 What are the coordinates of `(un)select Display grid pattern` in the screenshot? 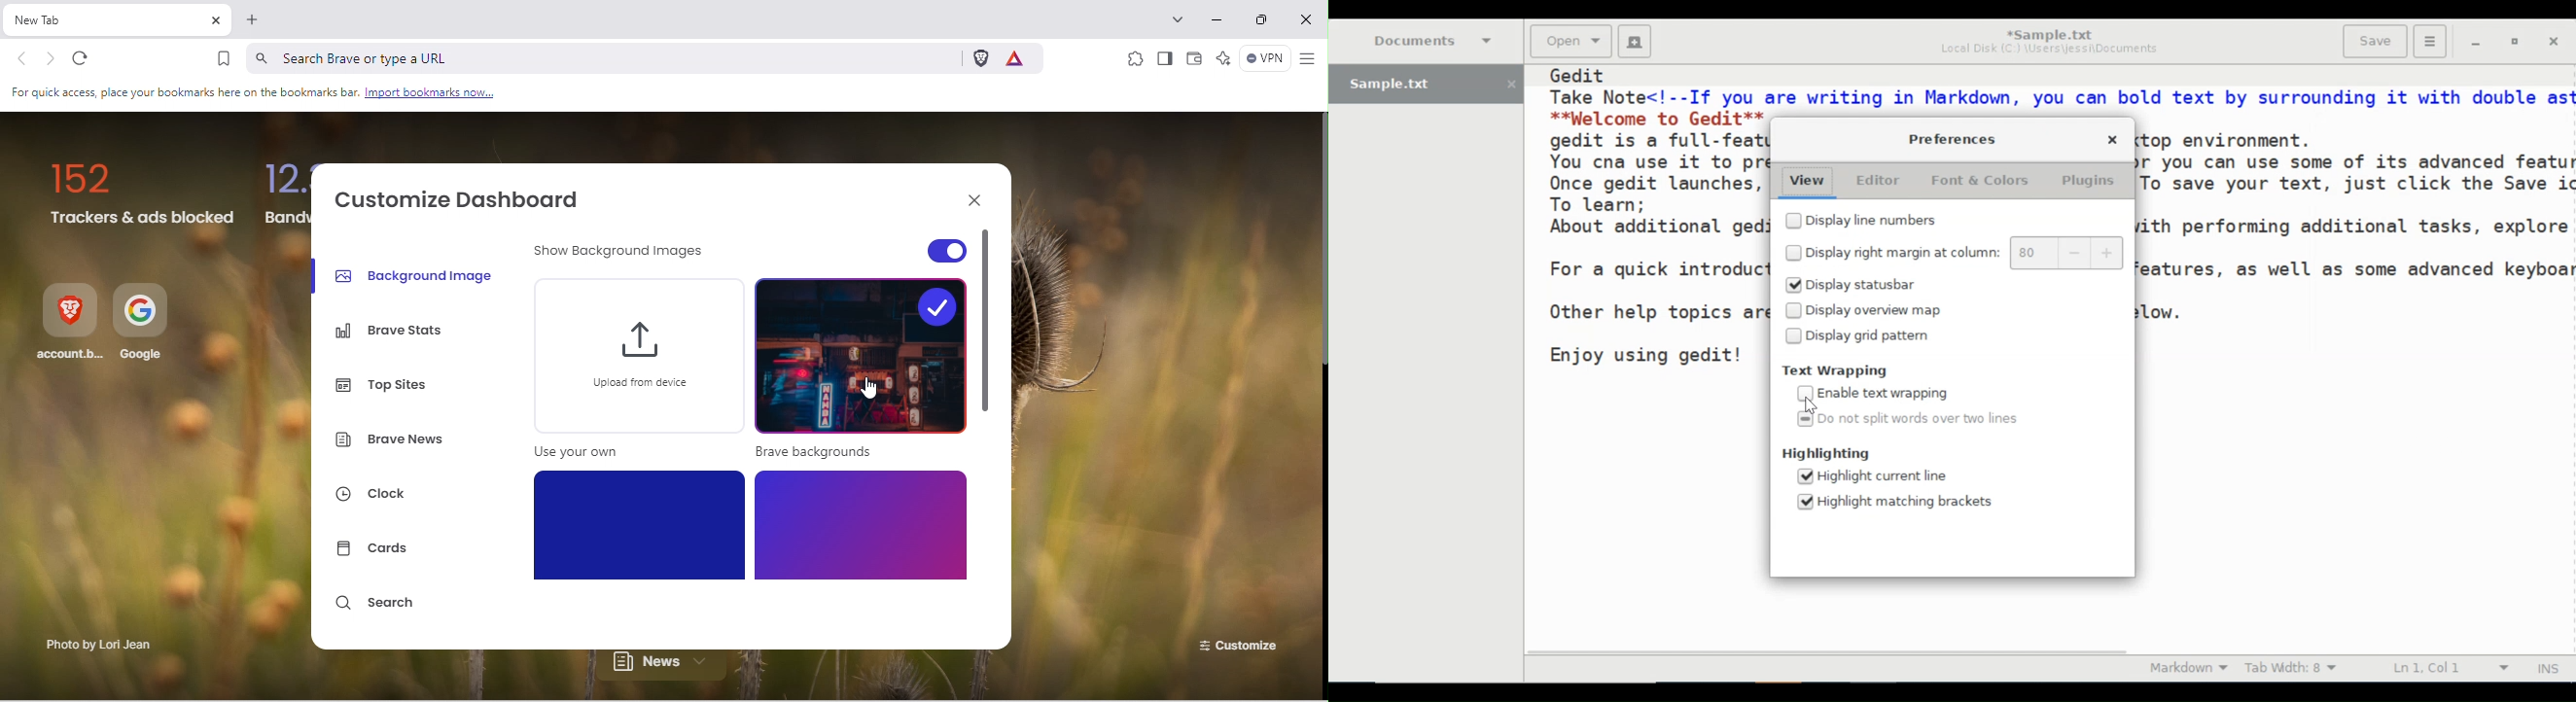 It's located at (1858, 337).